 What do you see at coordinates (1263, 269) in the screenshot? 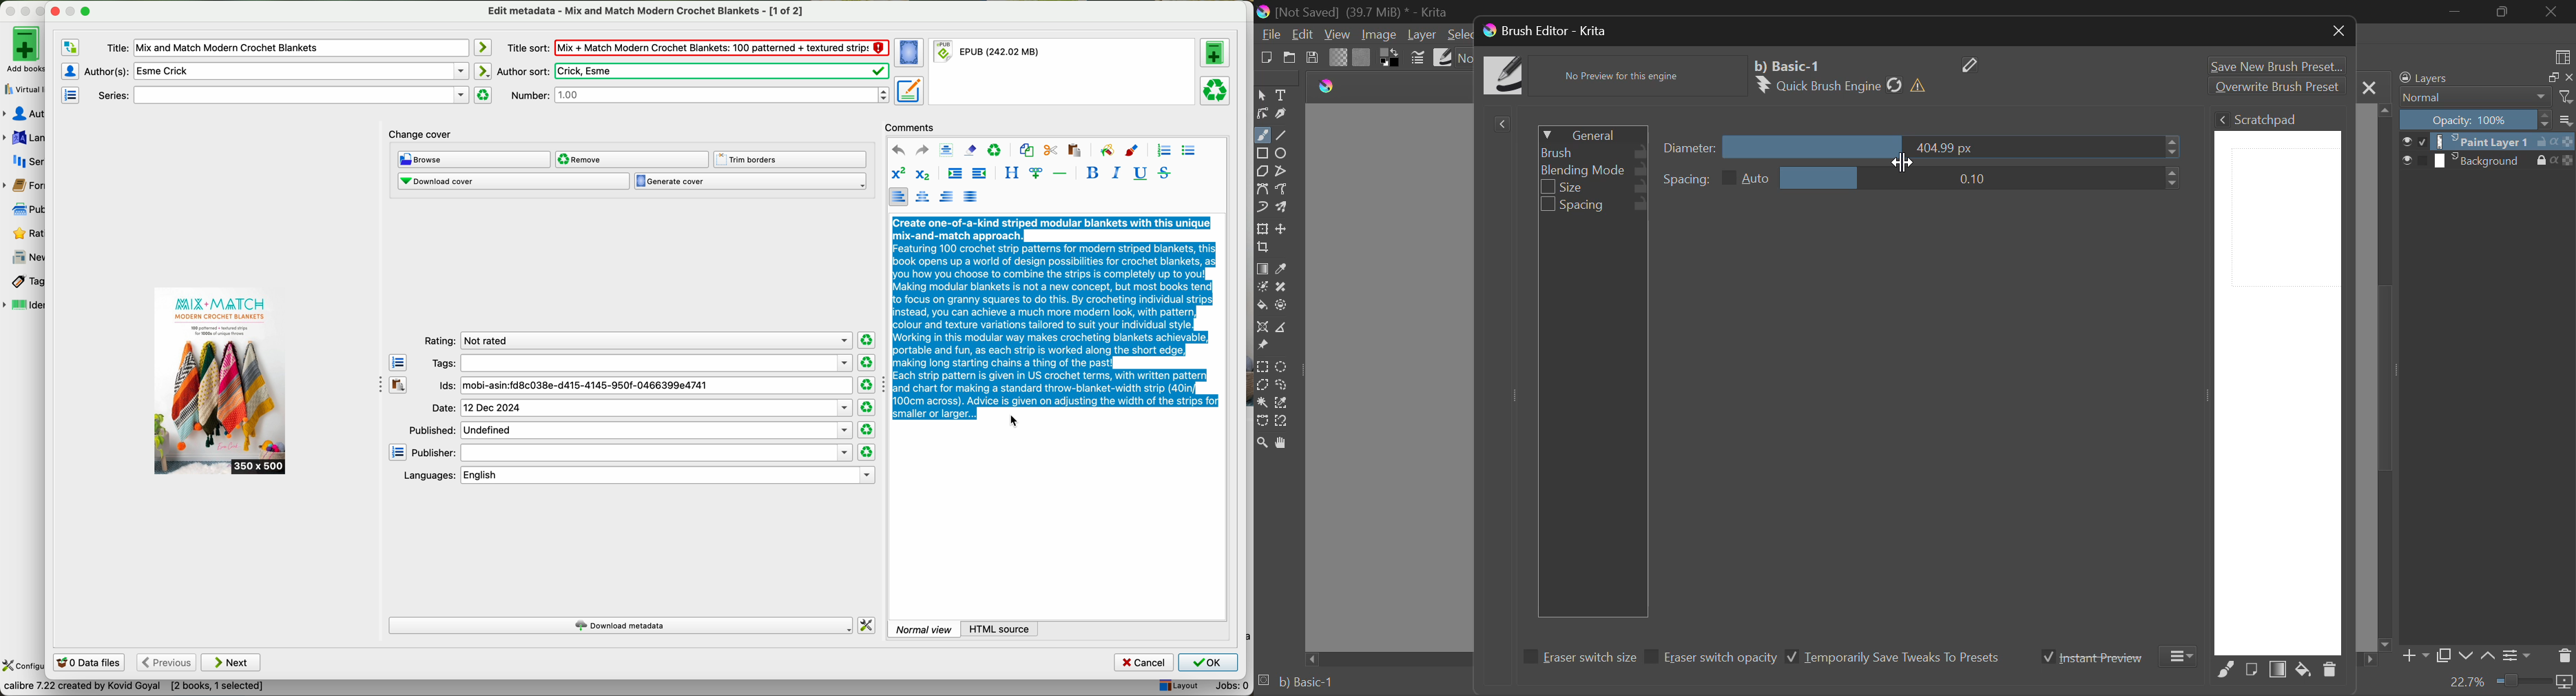
I see `Fill Gradient` at bounding box center [1263, 269].